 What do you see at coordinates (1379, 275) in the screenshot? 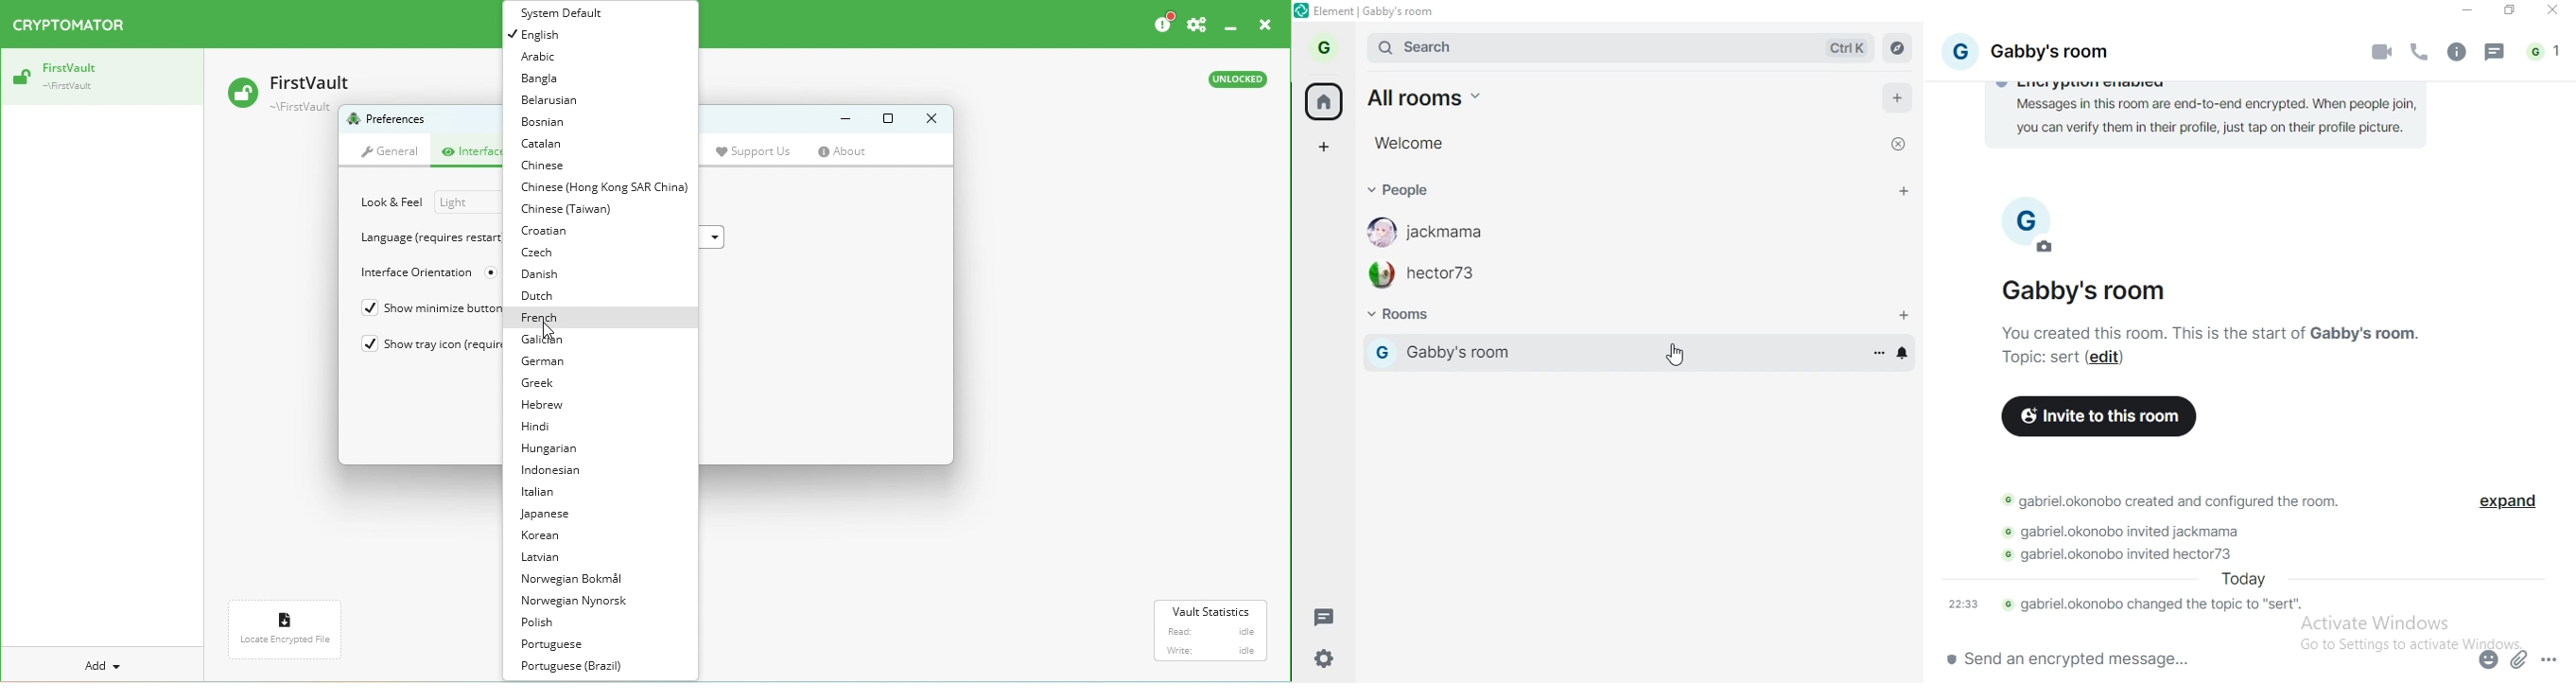
I see `Profile image` at bounding box center [1379, 275].